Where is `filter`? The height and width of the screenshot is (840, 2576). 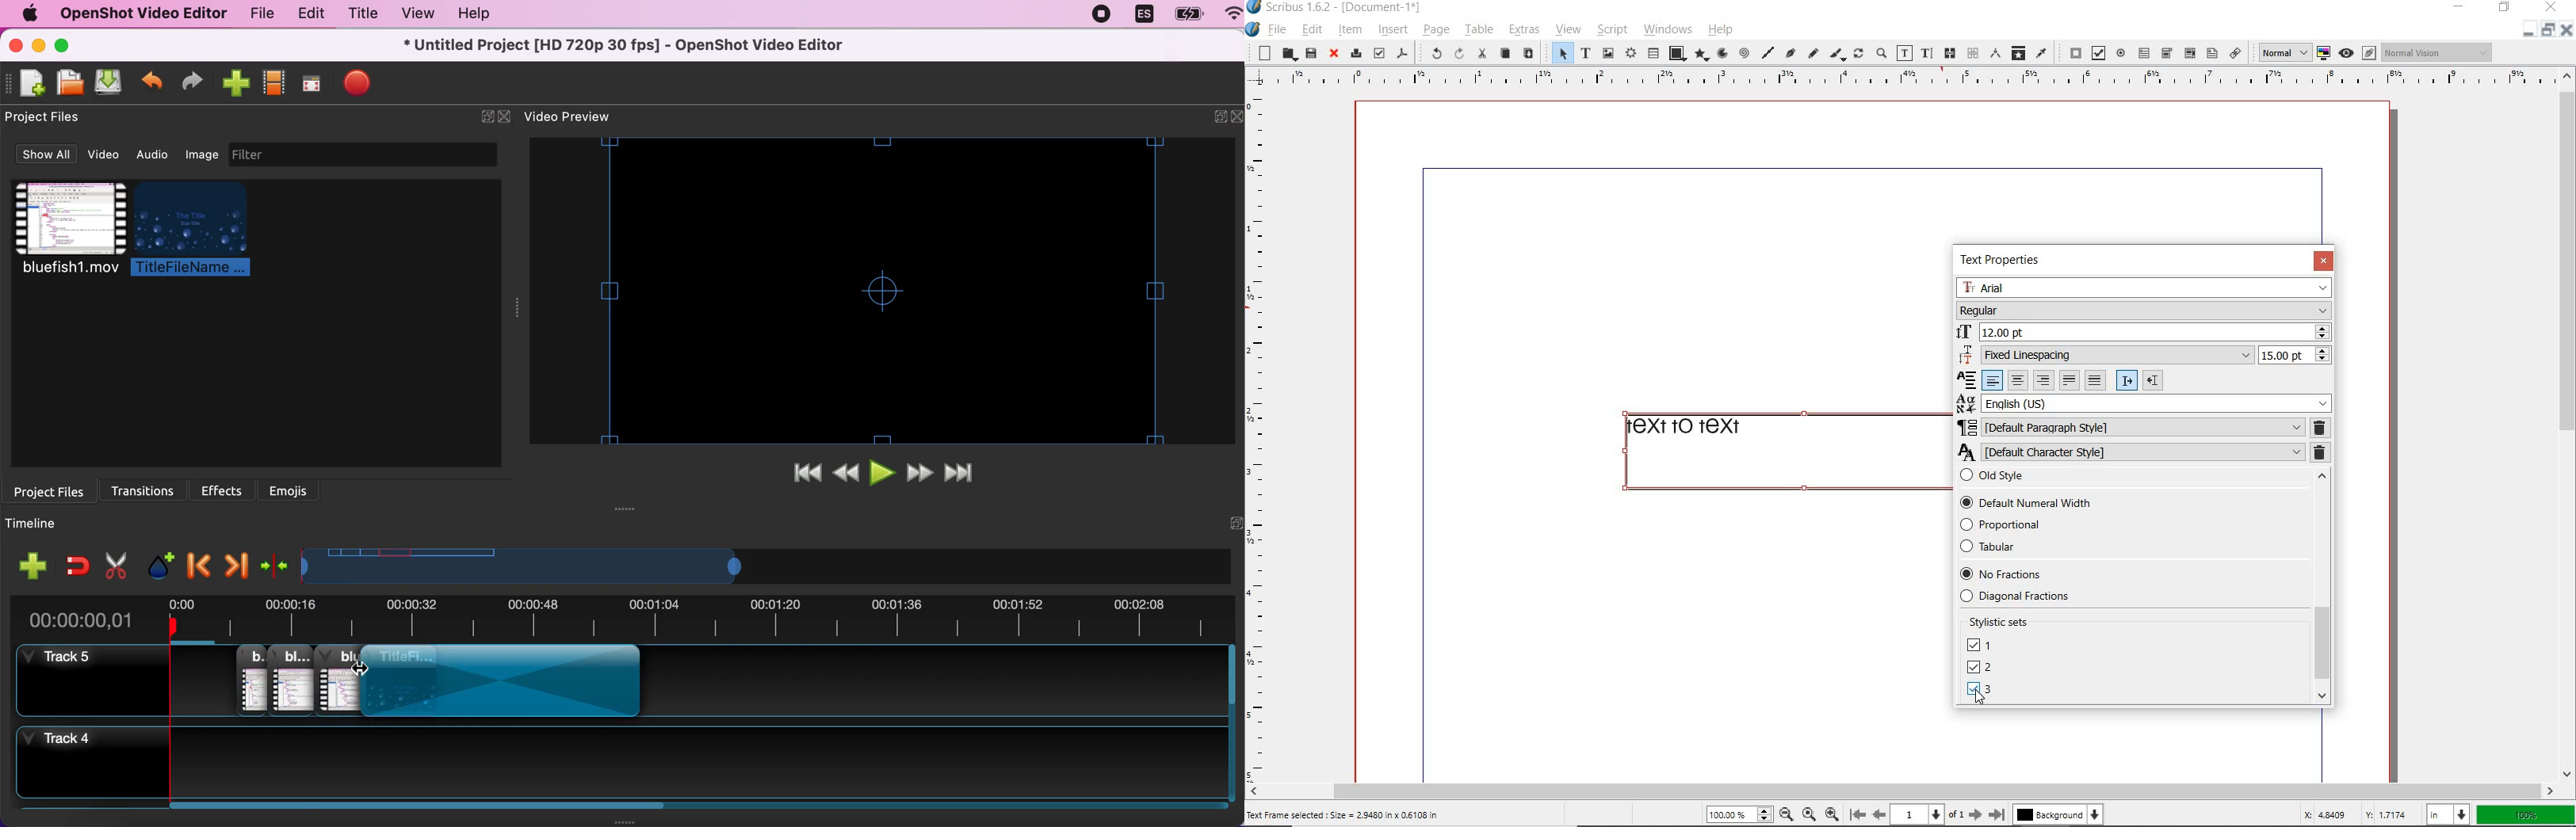 filter is located at coordinates (375, 154).